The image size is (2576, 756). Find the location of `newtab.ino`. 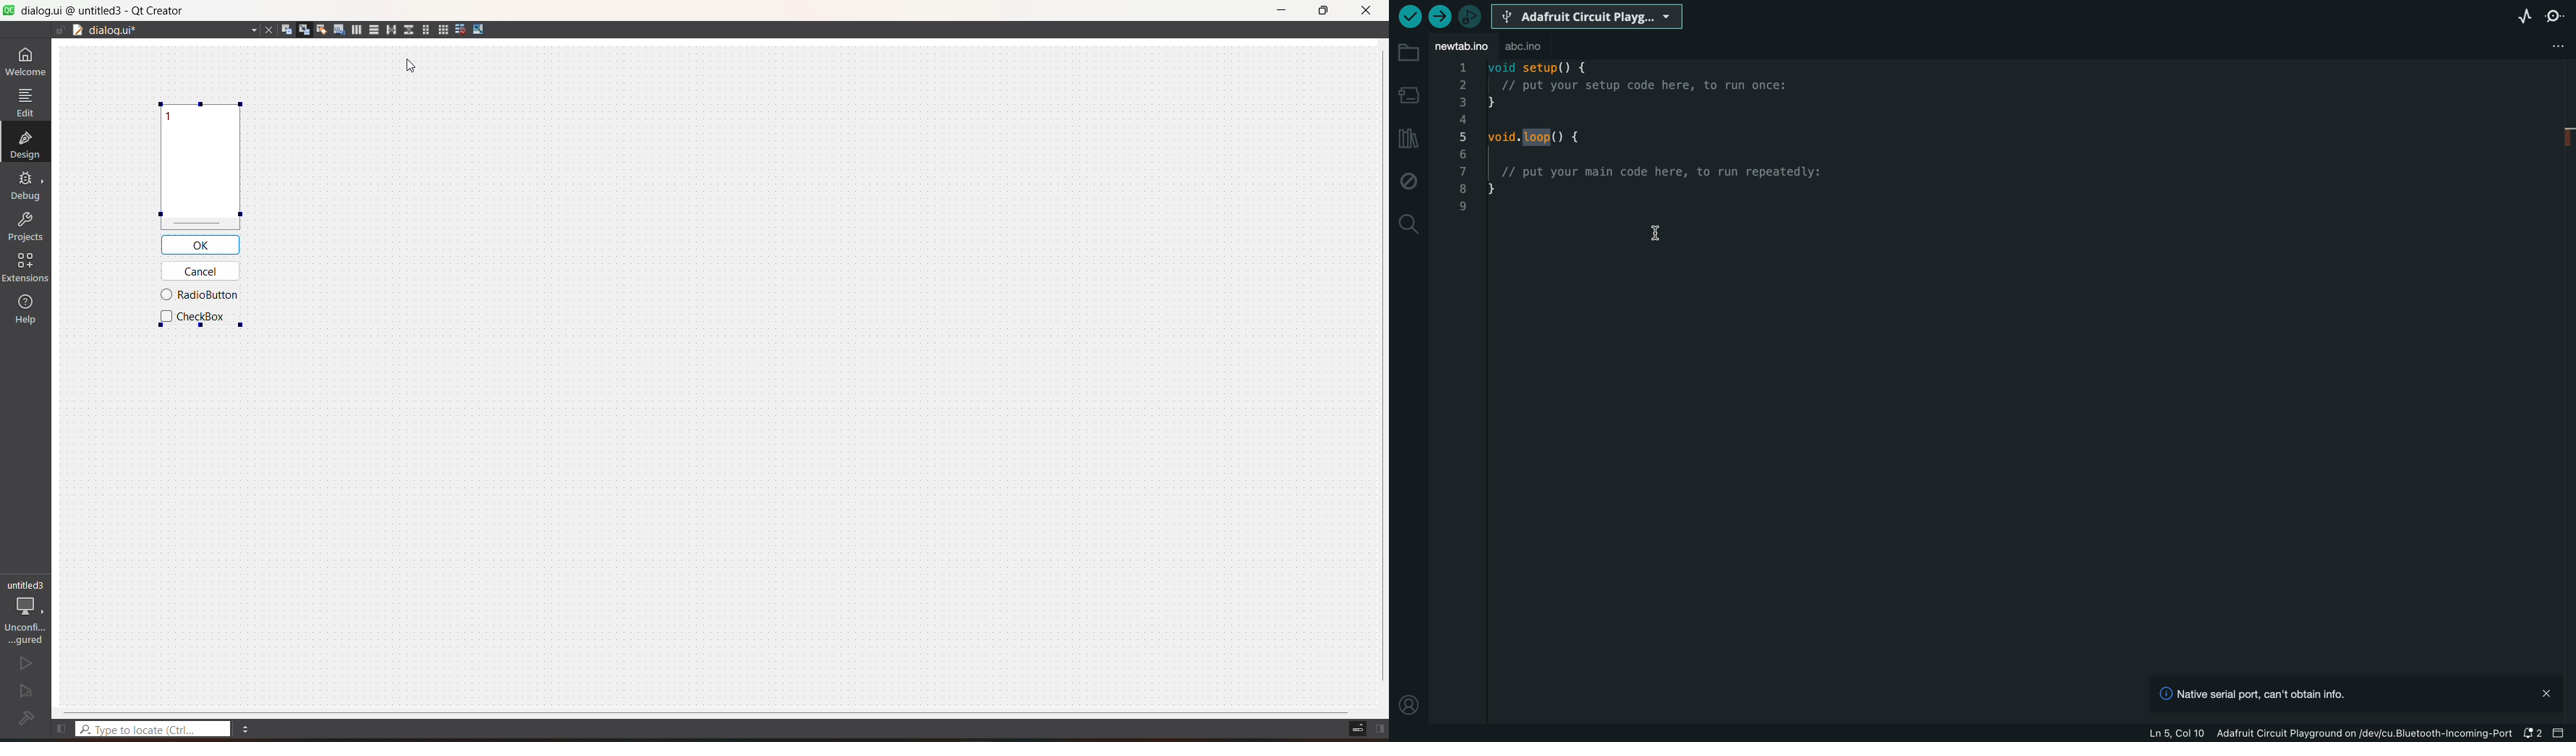

newtab.ino is located at coordinates (1461, 47).